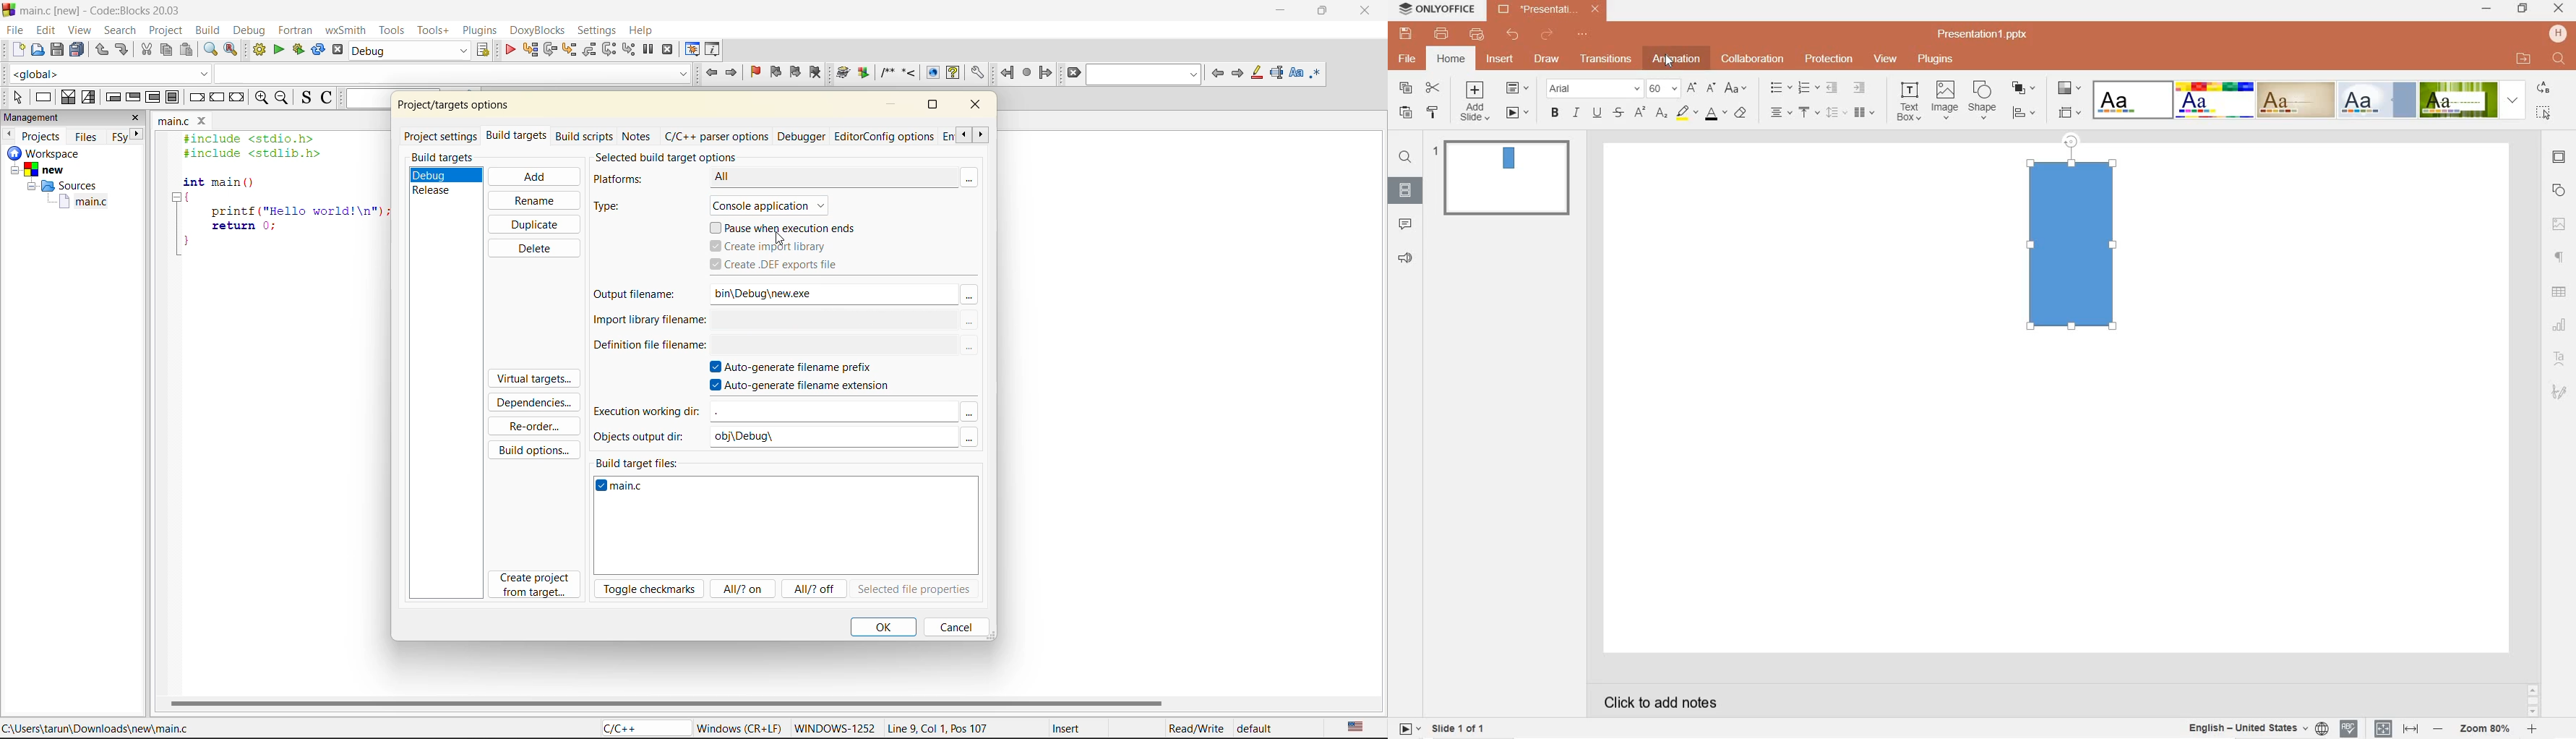 The height and width of the screenshot is (756, 2576). I want to click on expand , so click(2513, 100).